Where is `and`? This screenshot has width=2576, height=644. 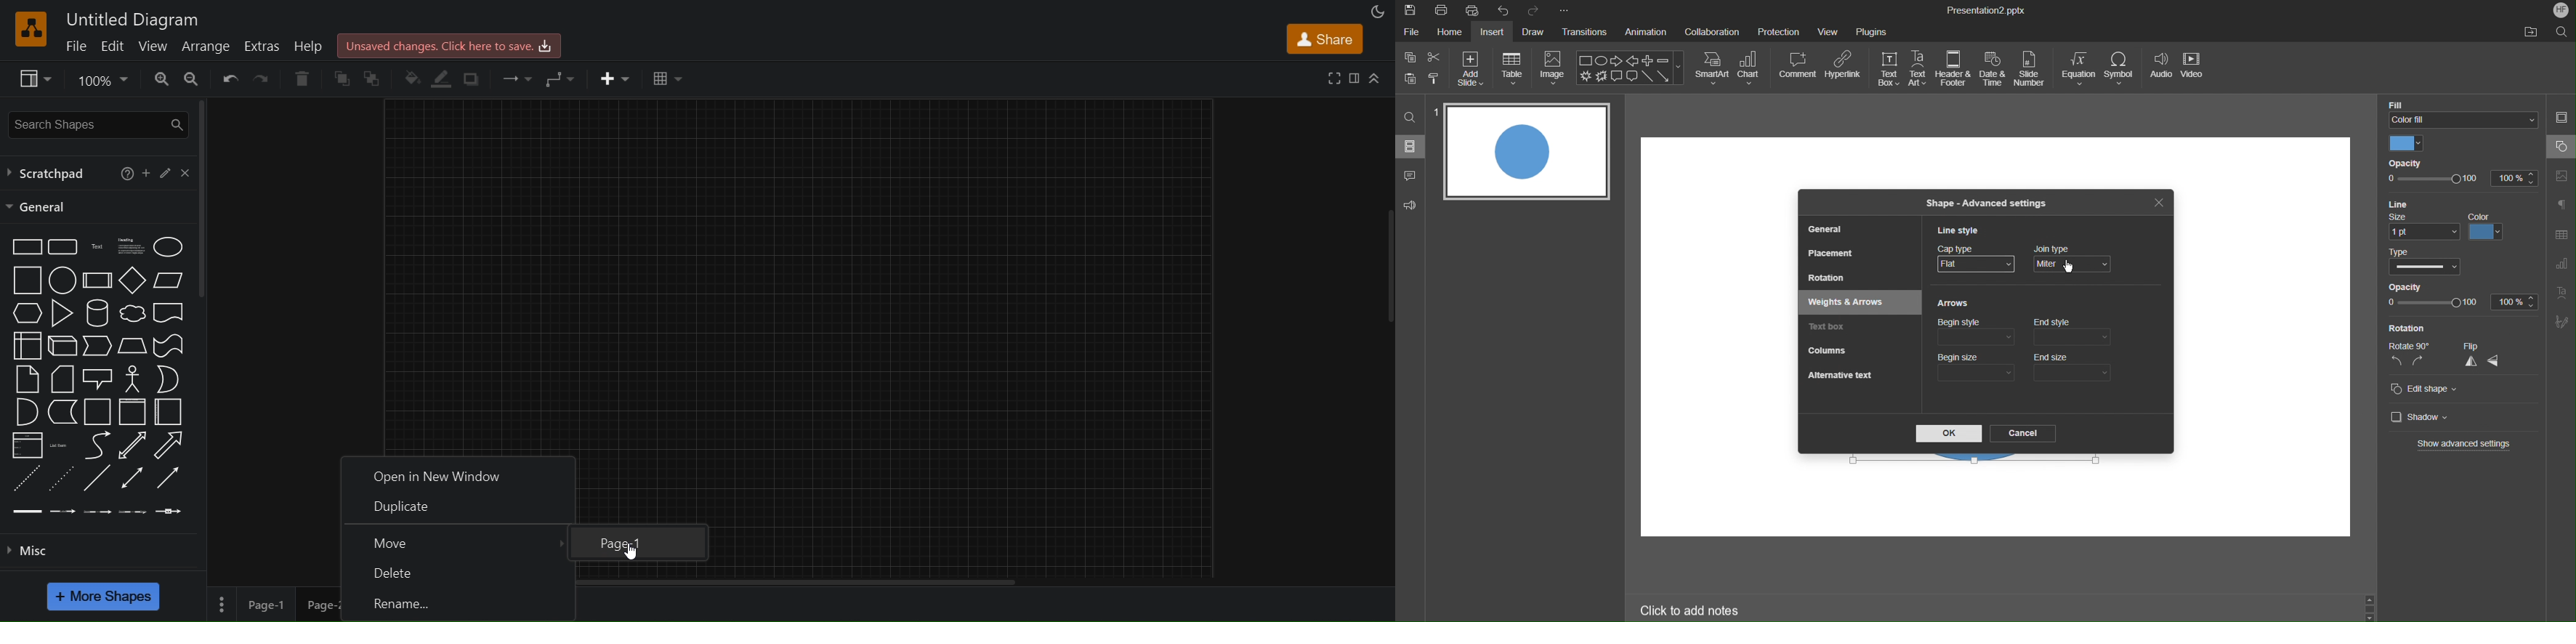
and is located at coordinates (25, 411).